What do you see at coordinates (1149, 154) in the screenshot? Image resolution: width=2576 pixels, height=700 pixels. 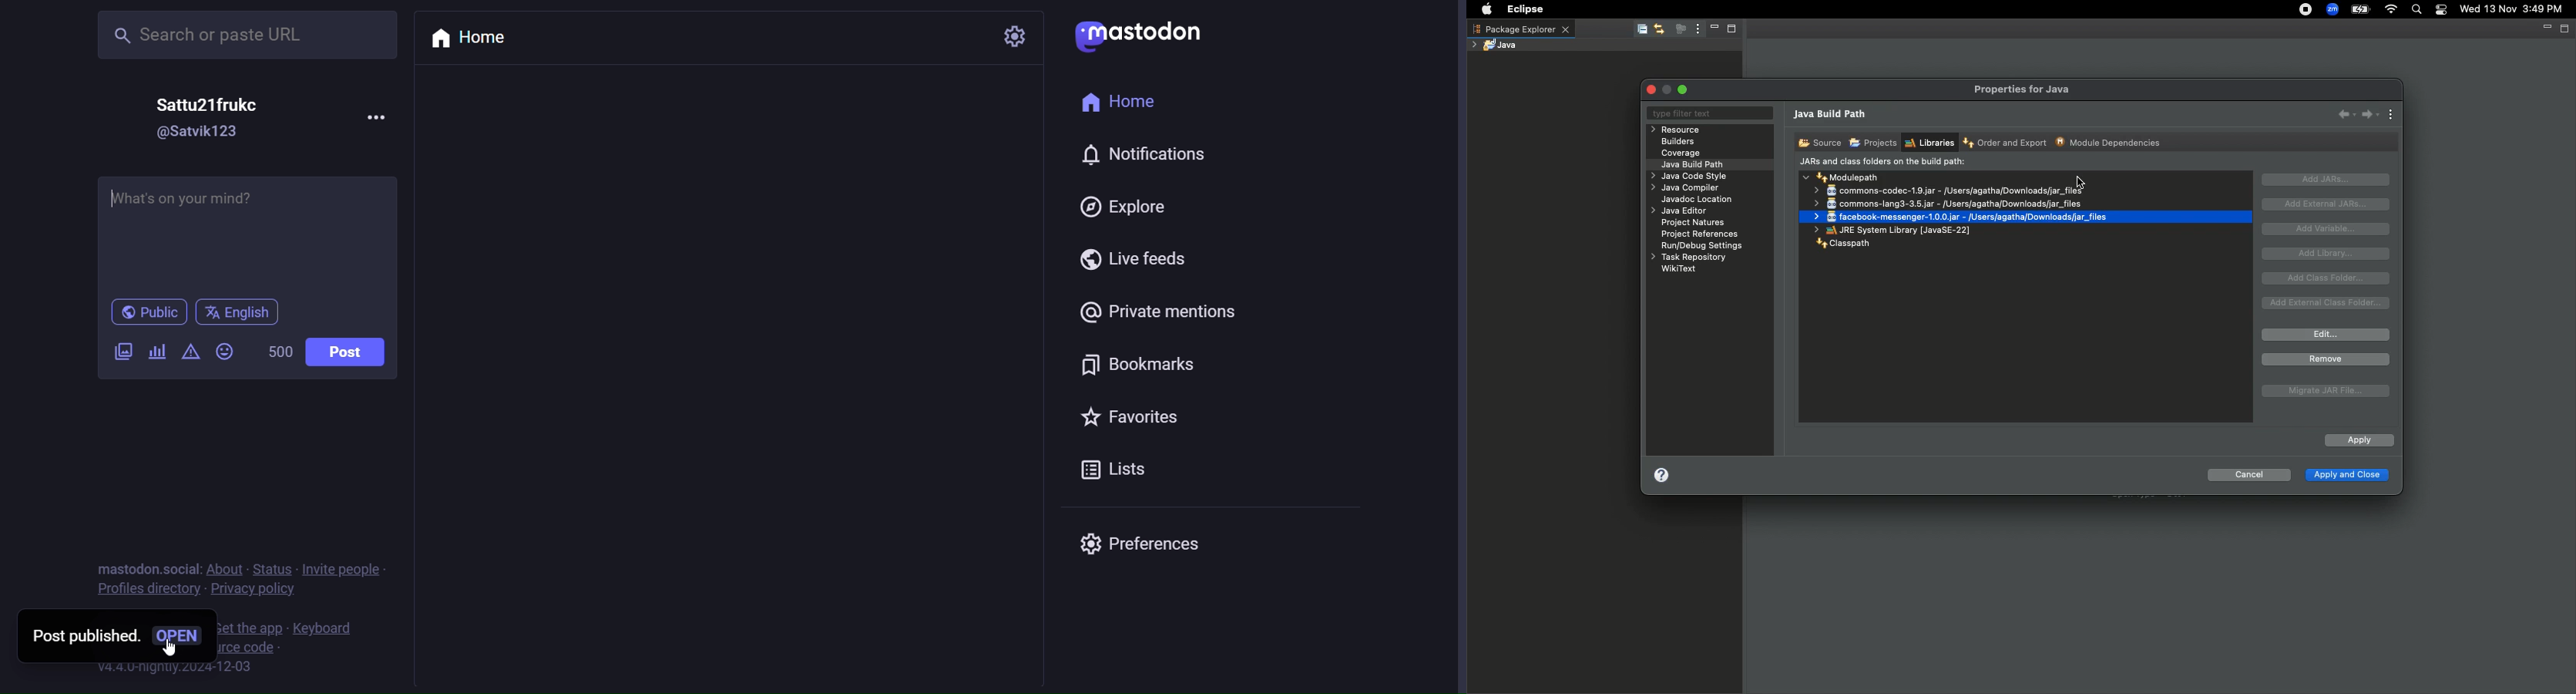 I see `notification` at bounding box center [1149, 154].